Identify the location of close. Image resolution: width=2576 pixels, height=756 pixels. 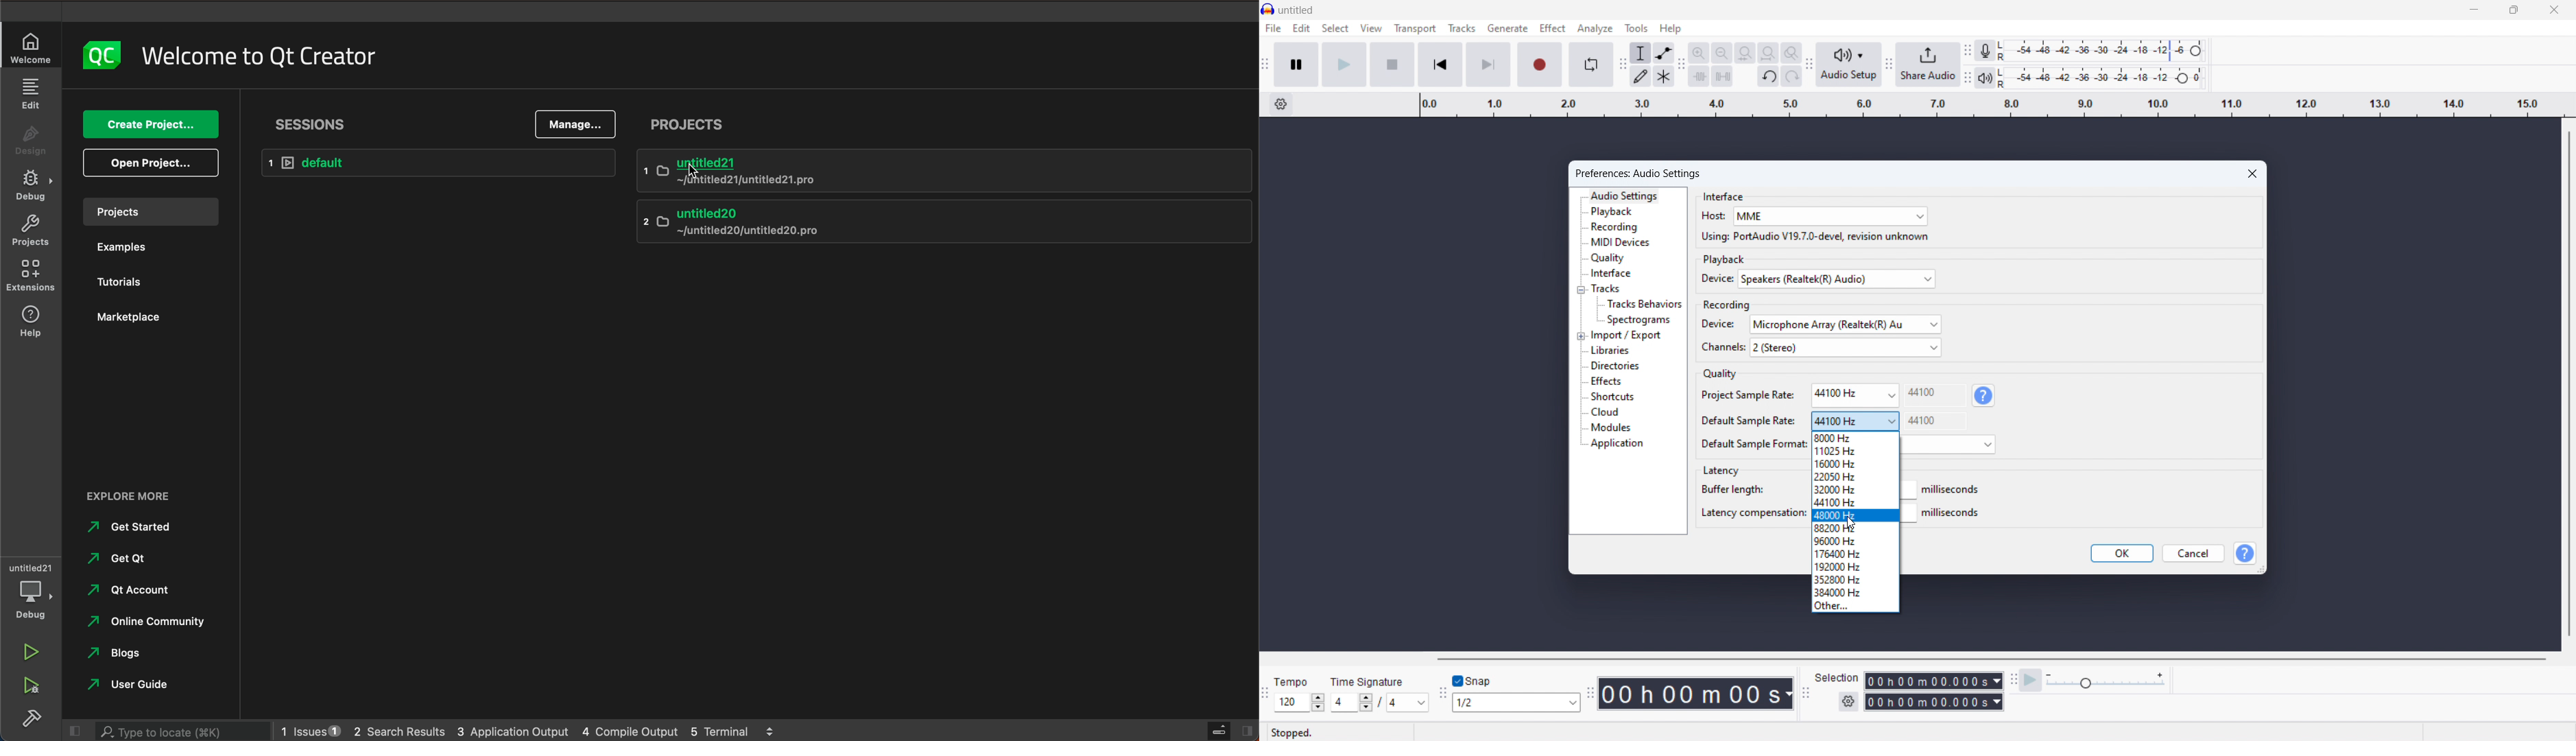
(2555, 9).